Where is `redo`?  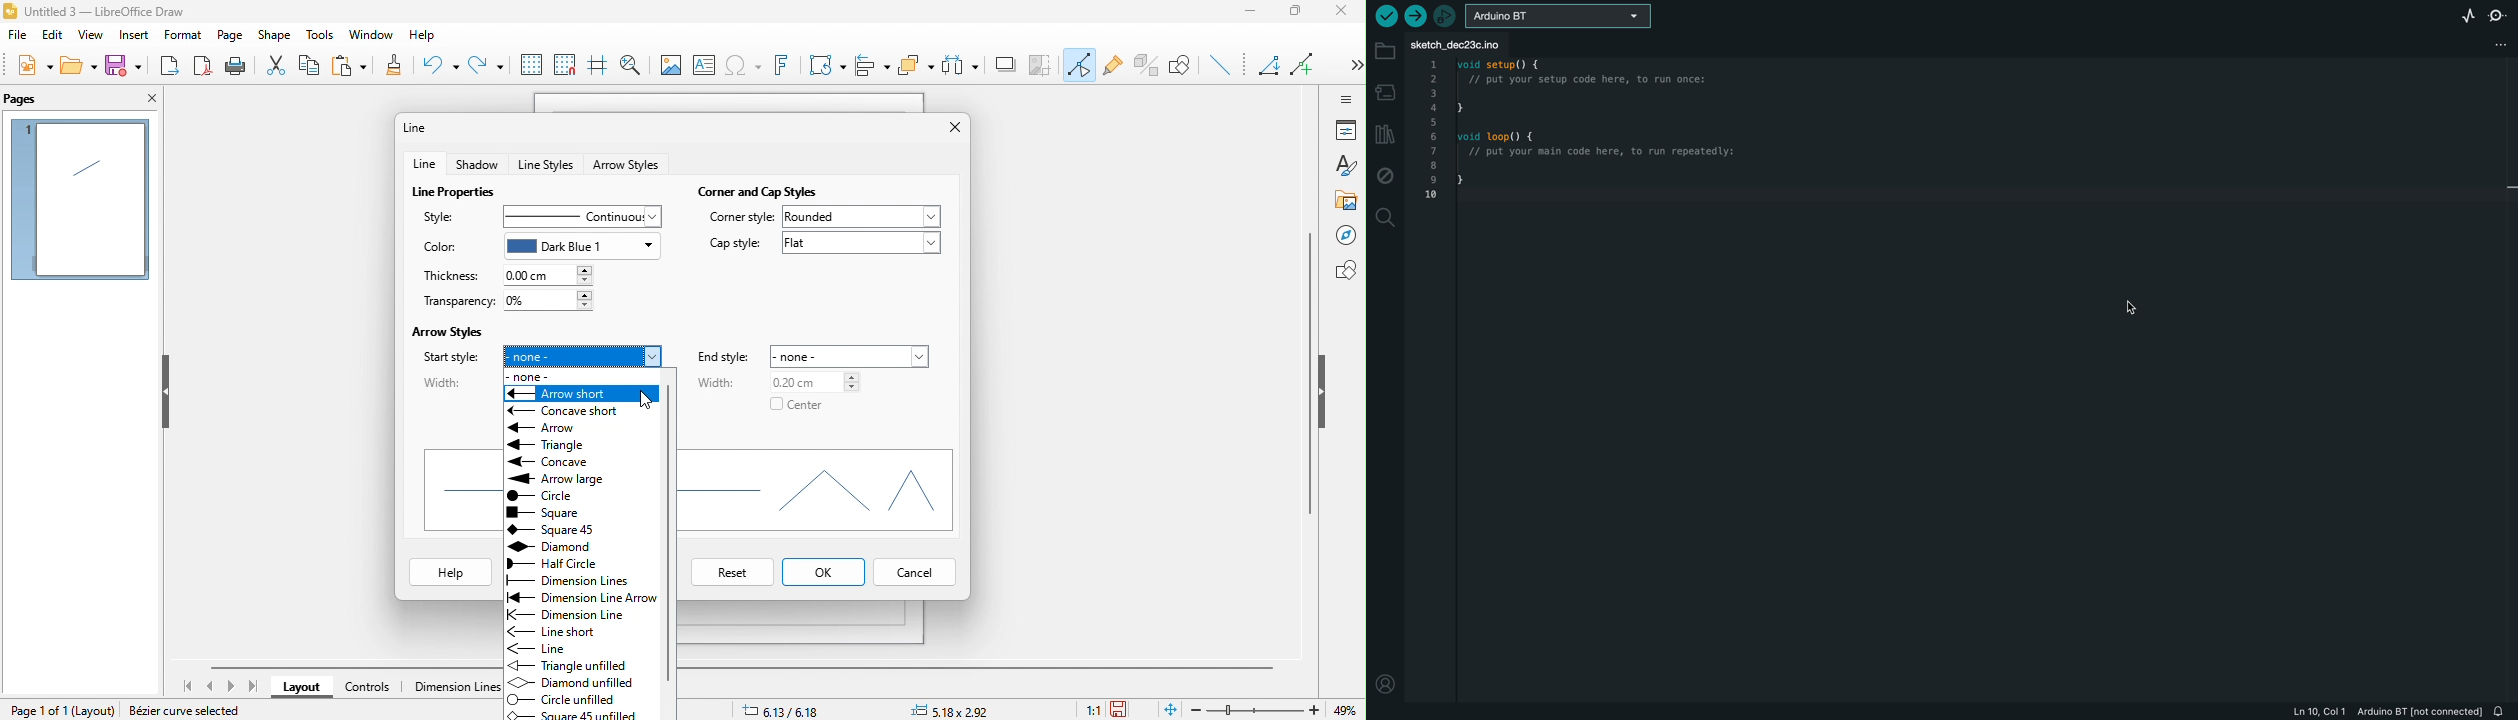 redo is located at coordinates (486, 61).